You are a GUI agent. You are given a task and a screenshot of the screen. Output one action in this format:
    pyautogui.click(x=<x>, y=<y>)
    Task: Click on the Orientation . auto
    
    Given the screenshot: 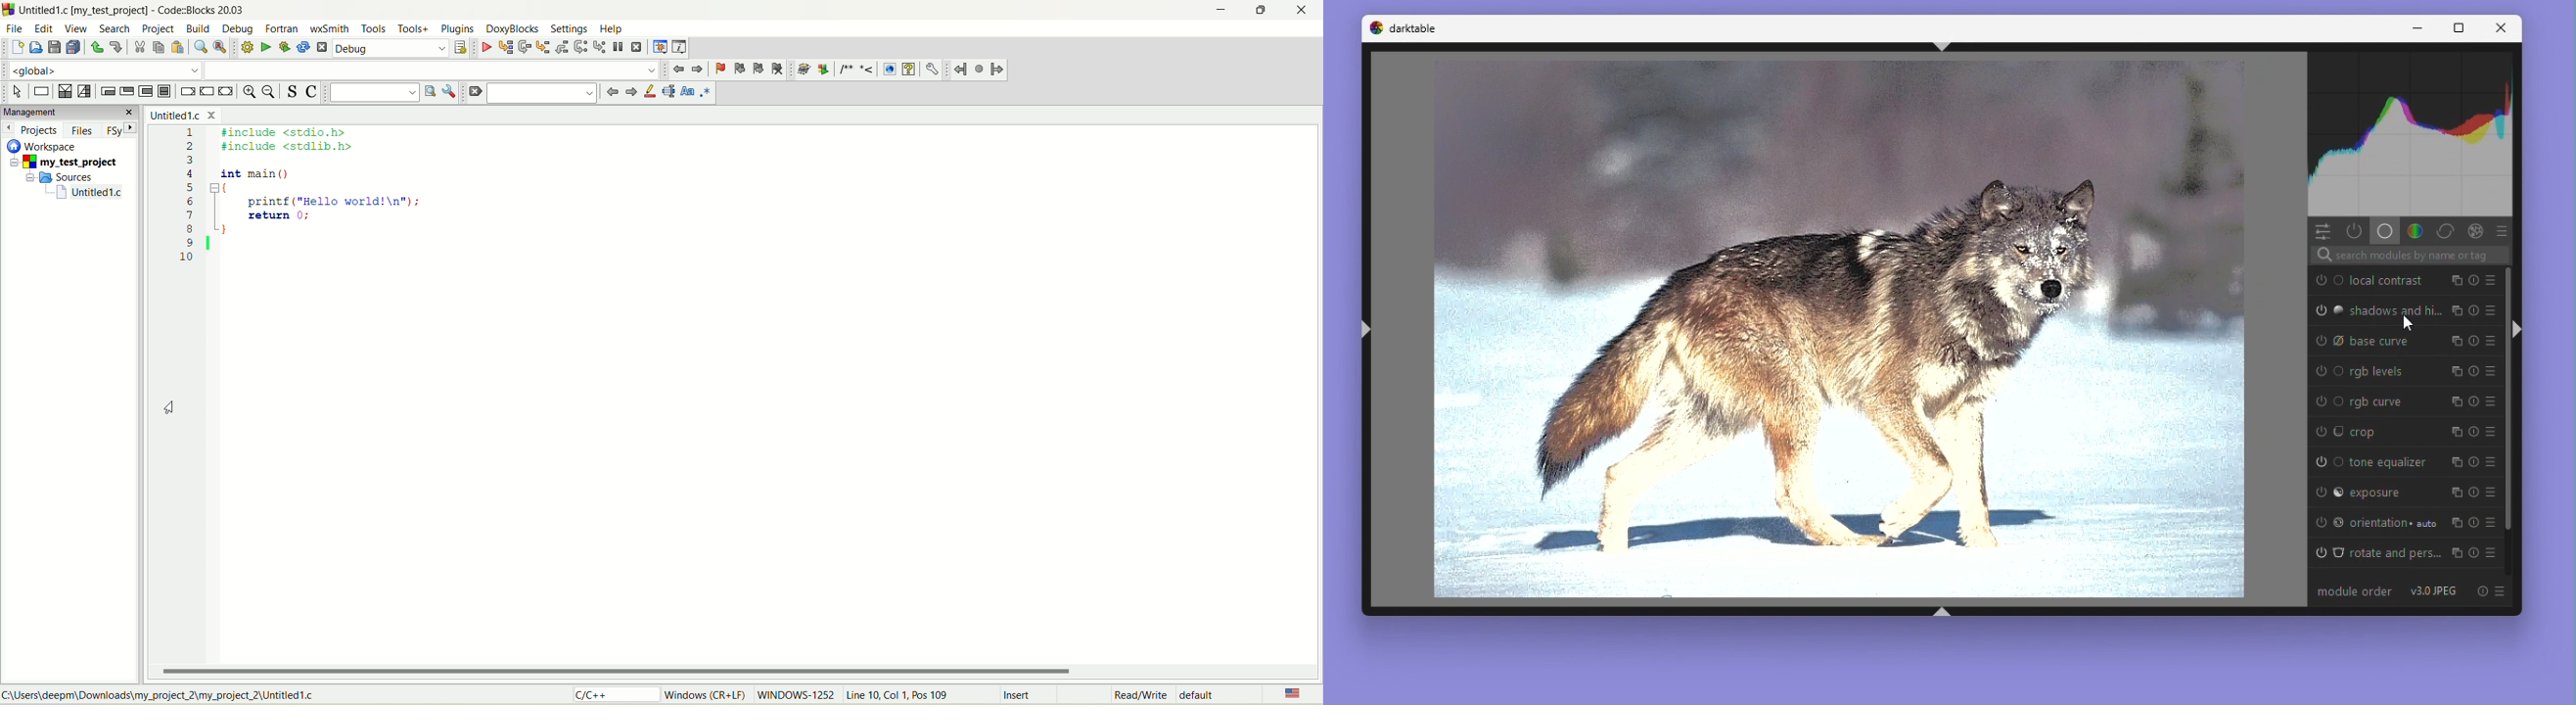 What is the action you would take?
    pyautogui.click(x=2396, y=520)
    